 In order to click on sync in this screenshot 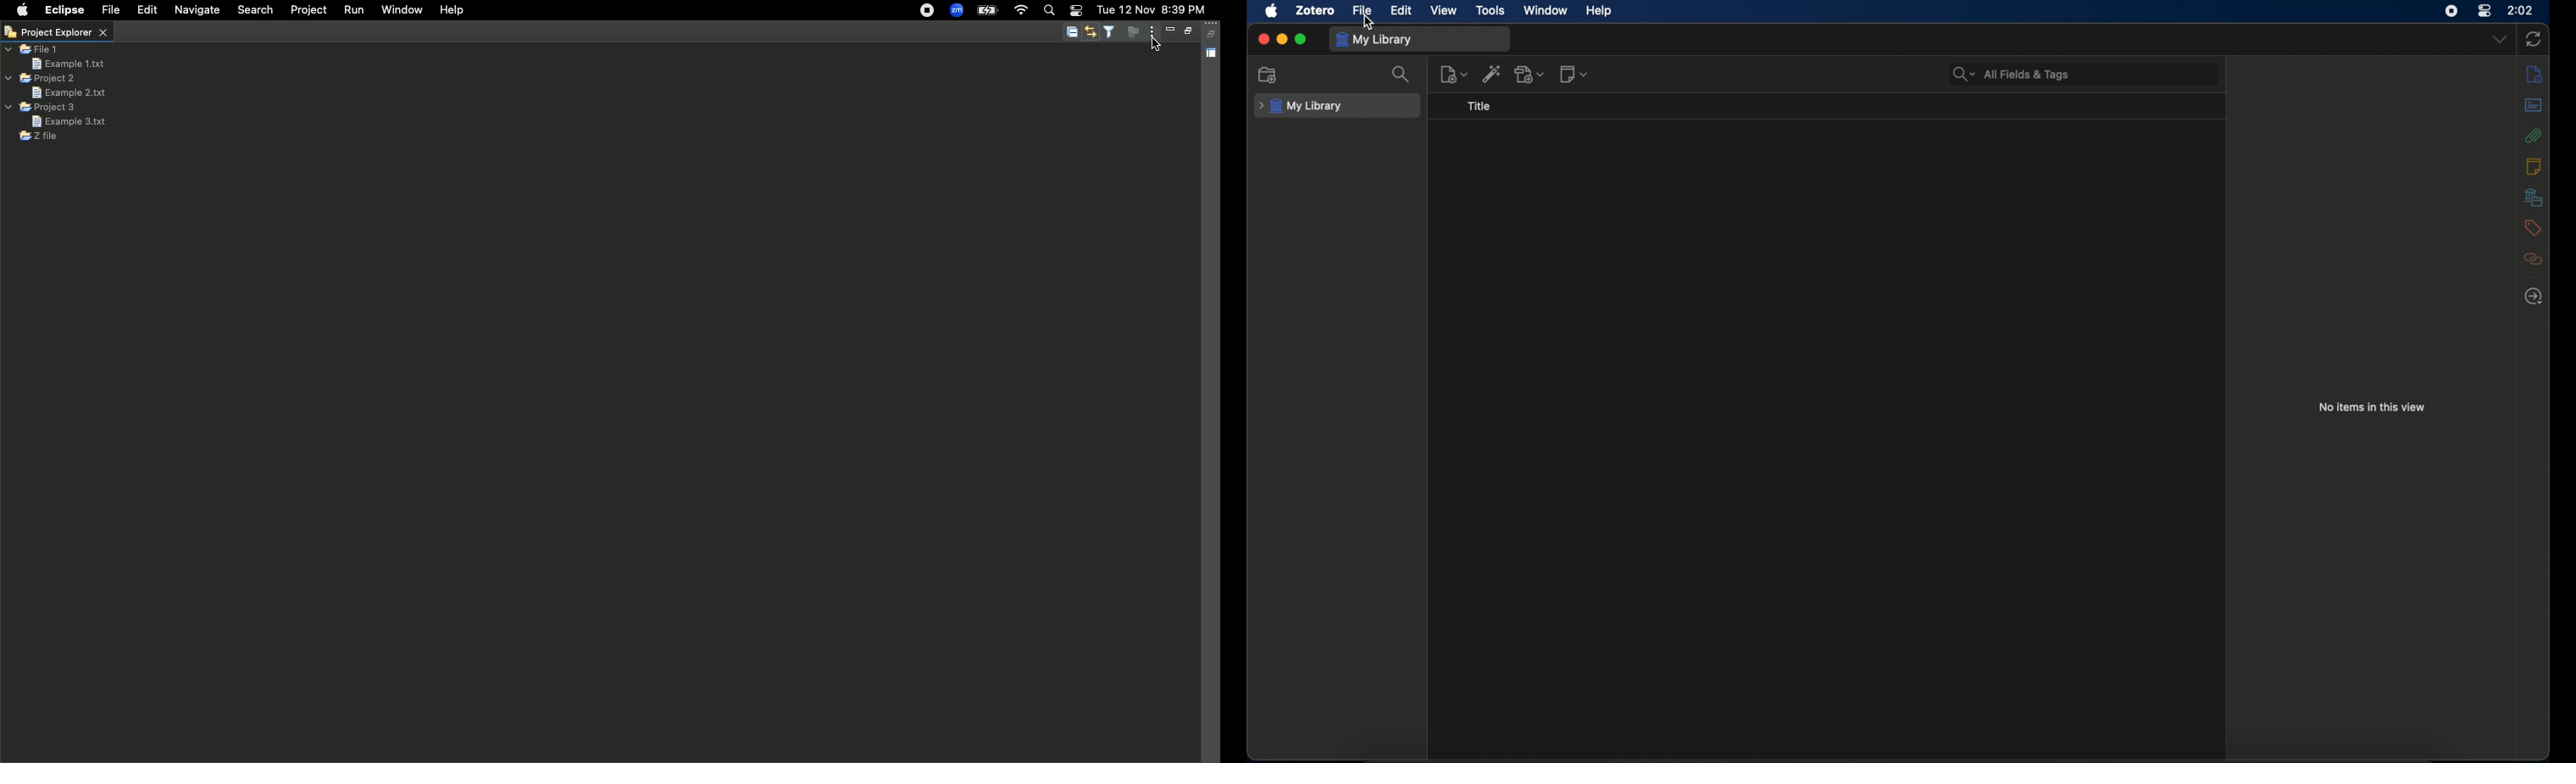, I will do `click(2534, 40)`.